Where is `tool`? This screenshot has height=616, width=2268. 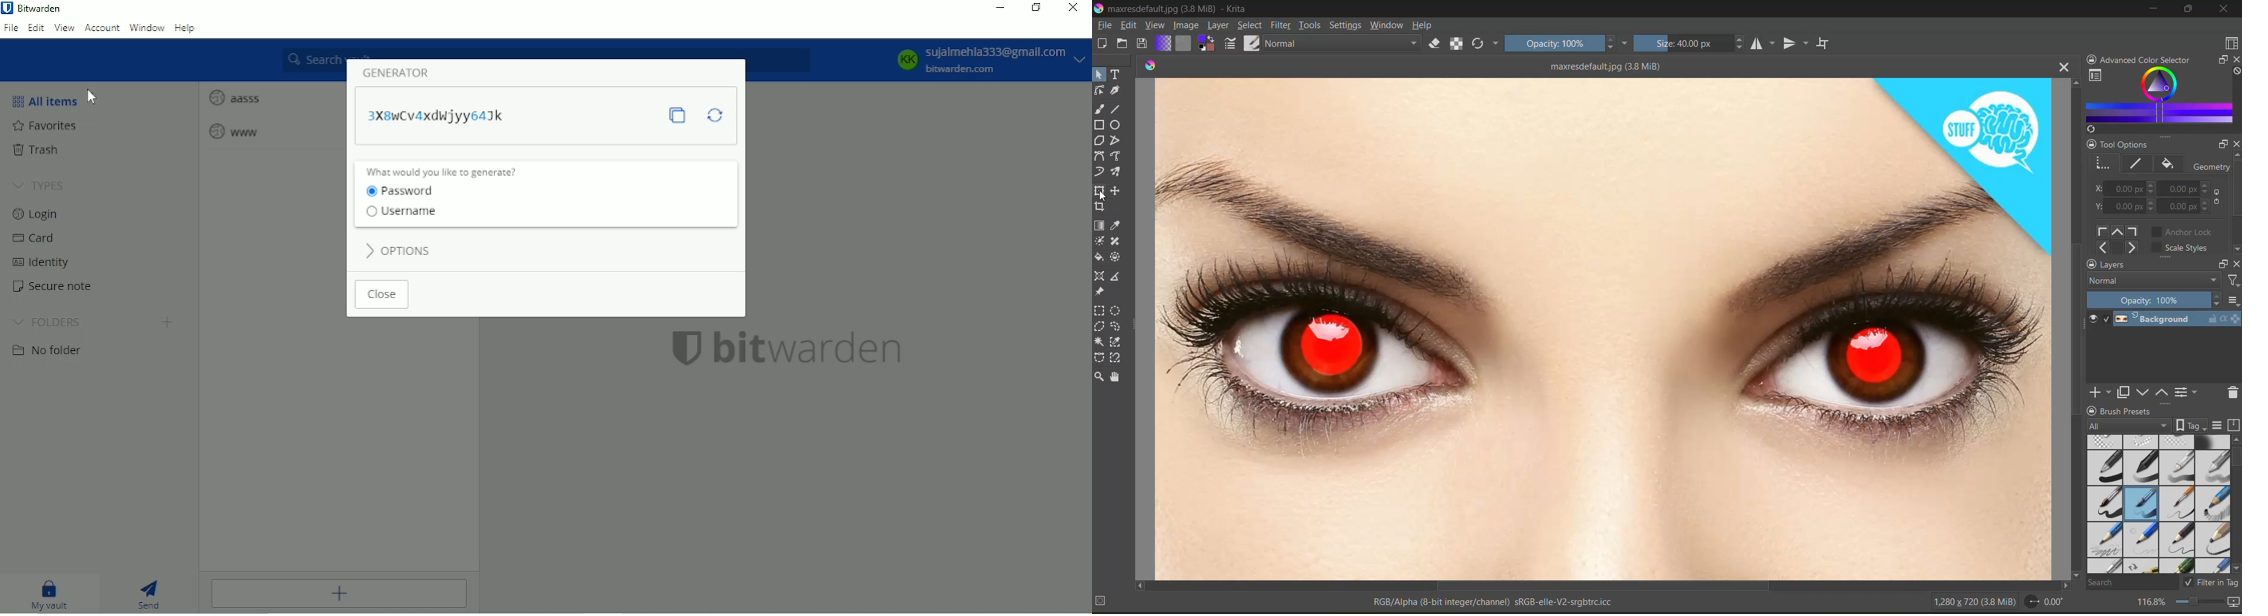
tool is located at coordinates (1117, 74).